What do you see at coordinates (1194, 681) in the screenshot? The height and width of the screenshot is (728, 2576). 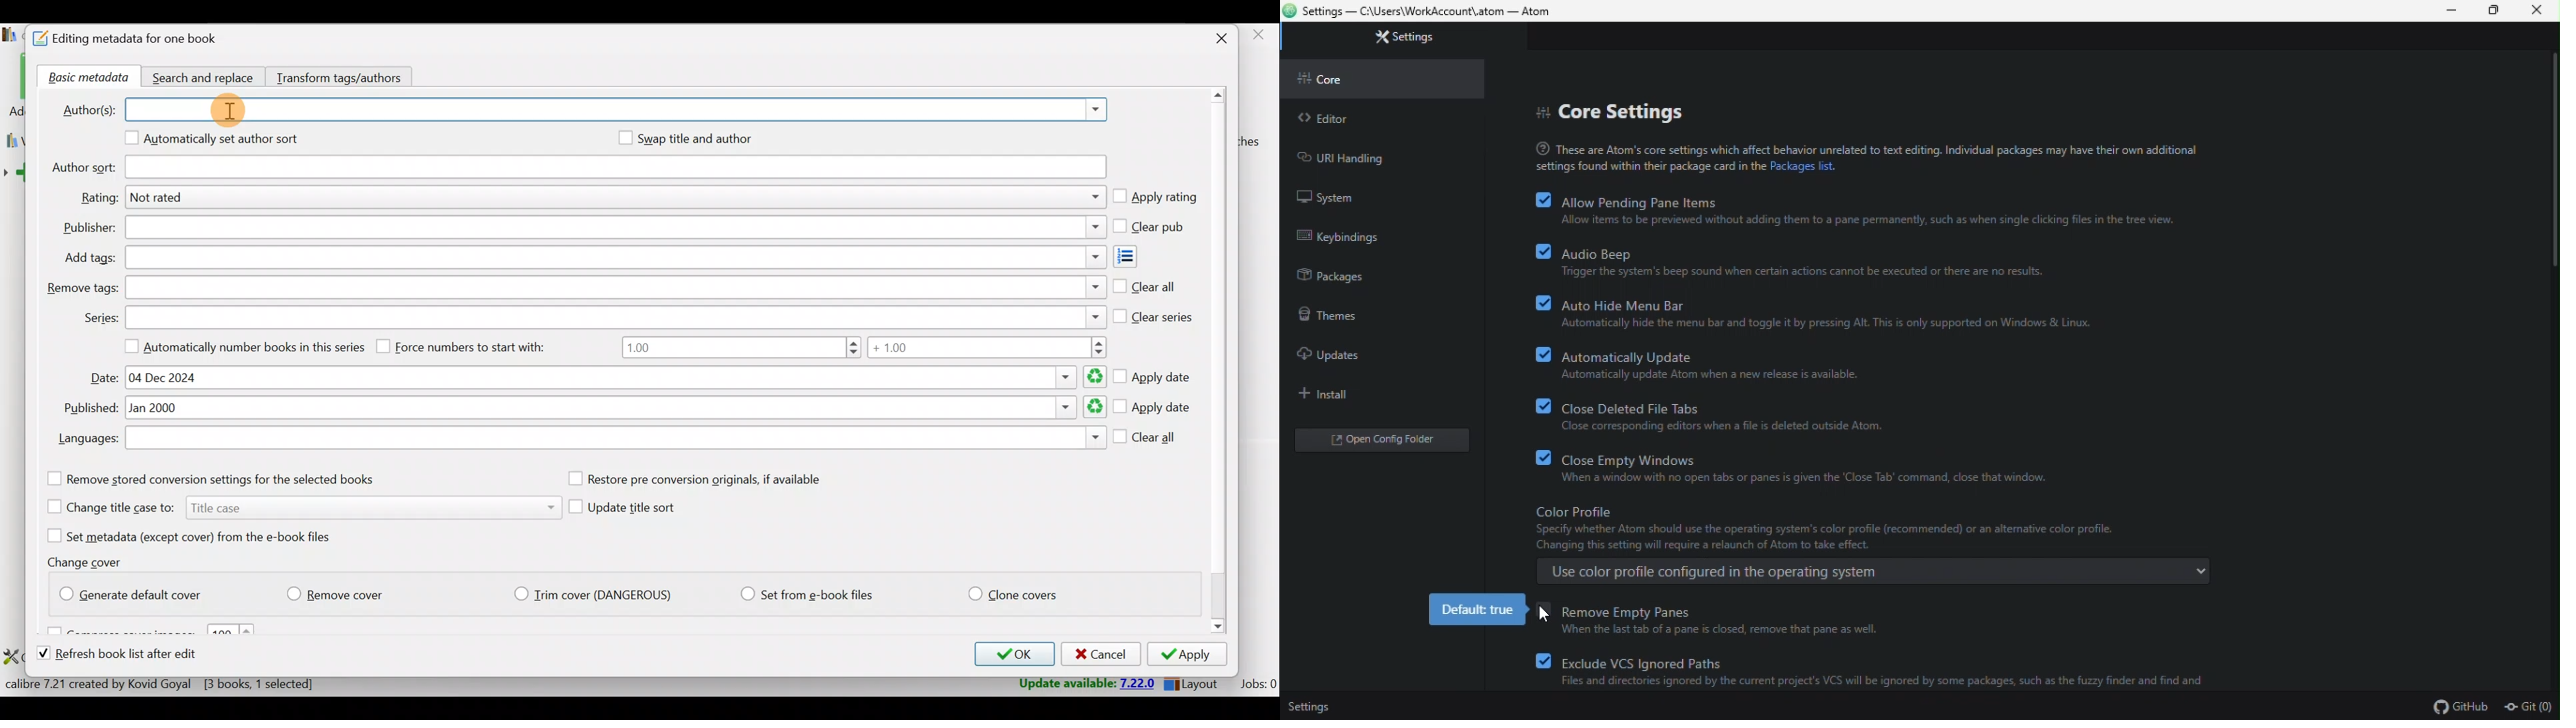 I see `Layout` at bounding box center [1194, 681].